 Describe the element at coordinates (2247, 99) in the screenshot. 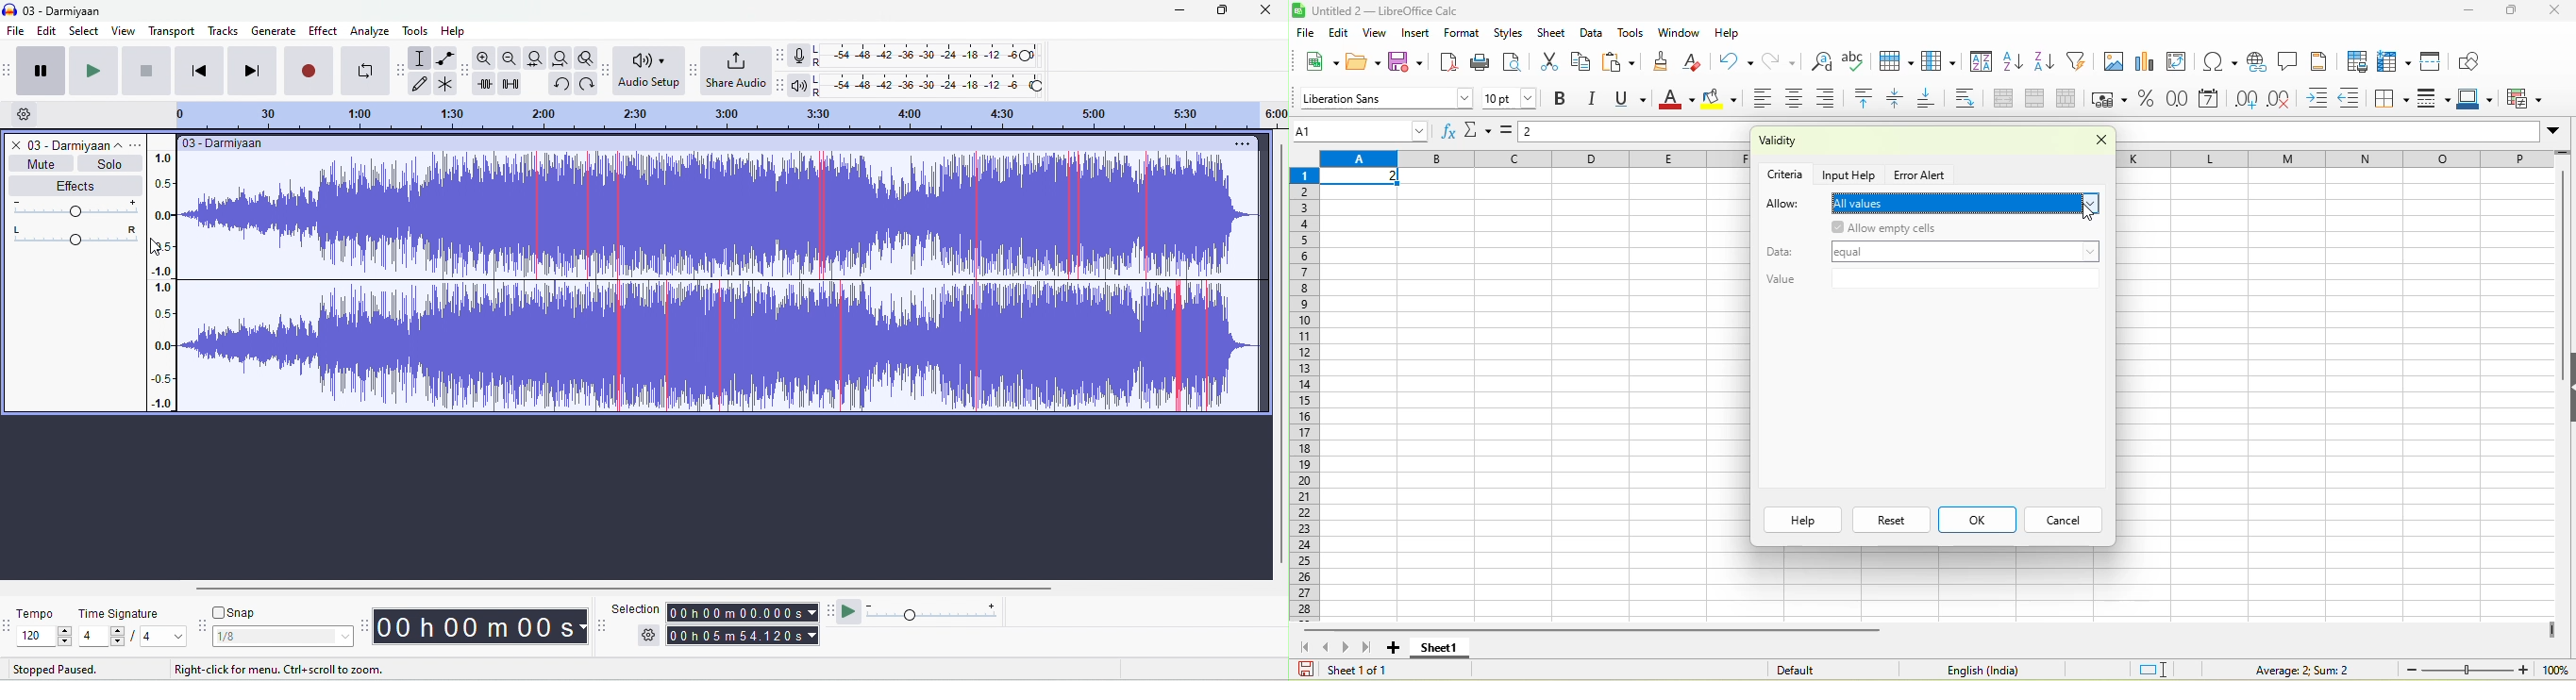

I see `add decimal` at that location.